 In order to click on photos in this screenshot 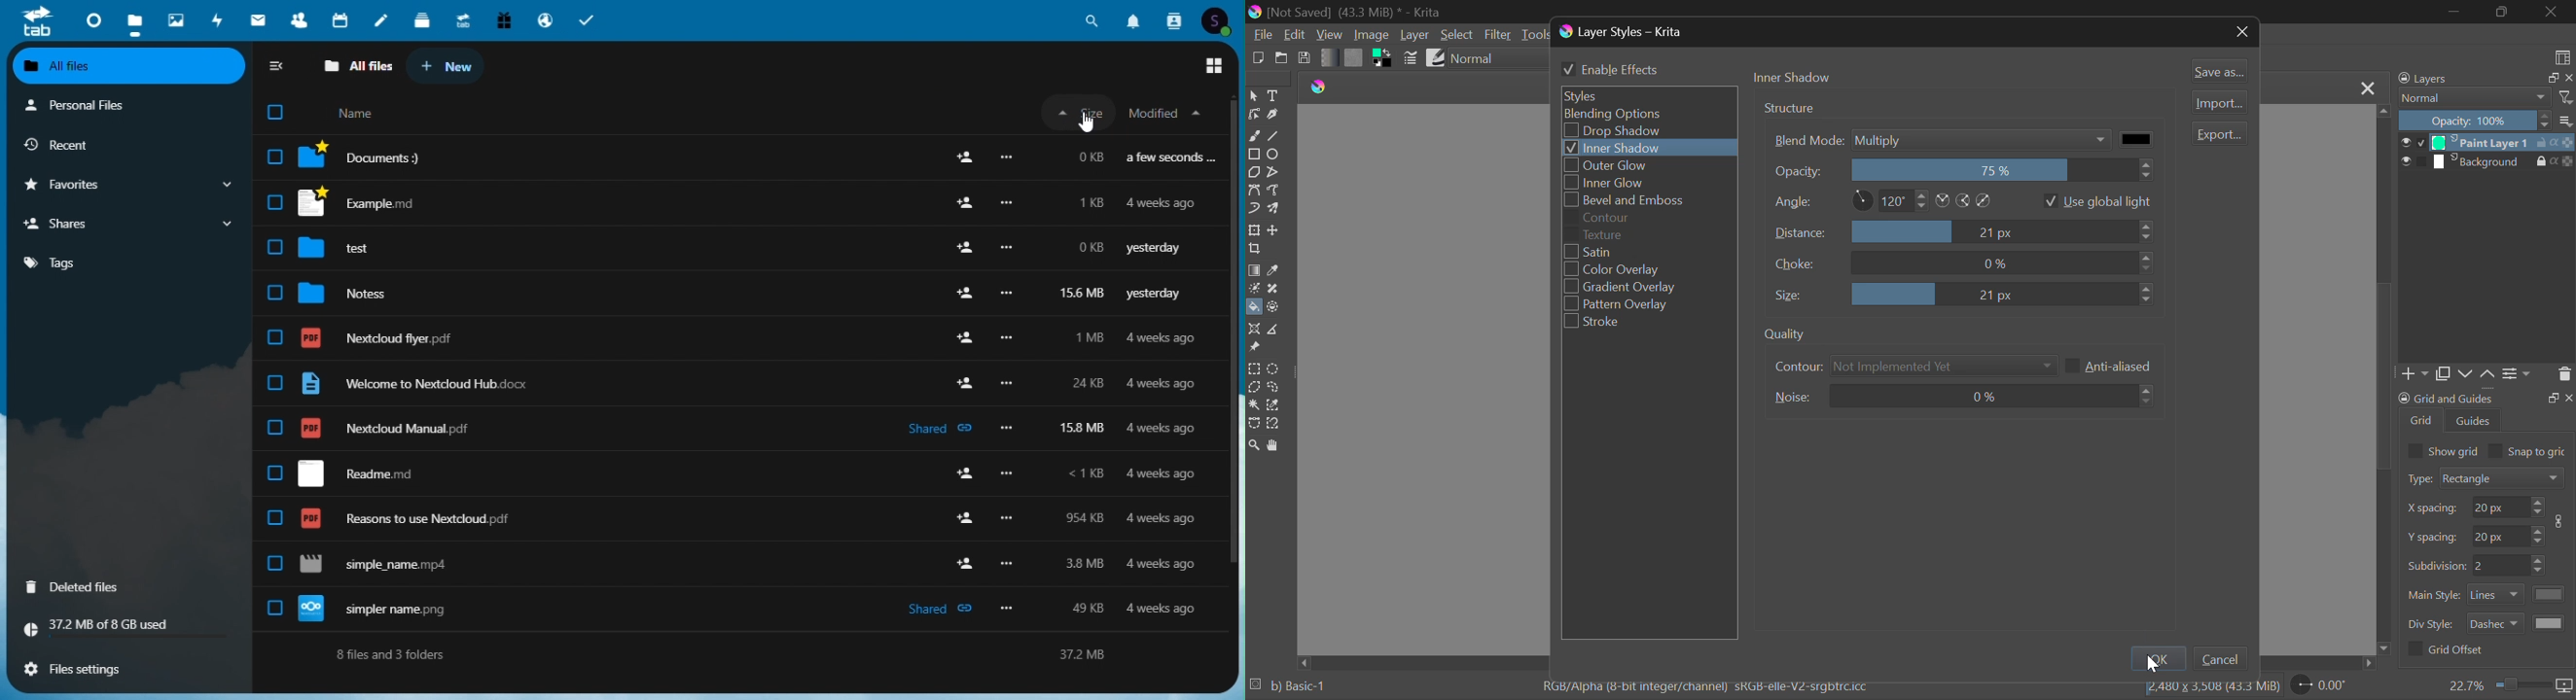, I will do `click(174, 19)`.